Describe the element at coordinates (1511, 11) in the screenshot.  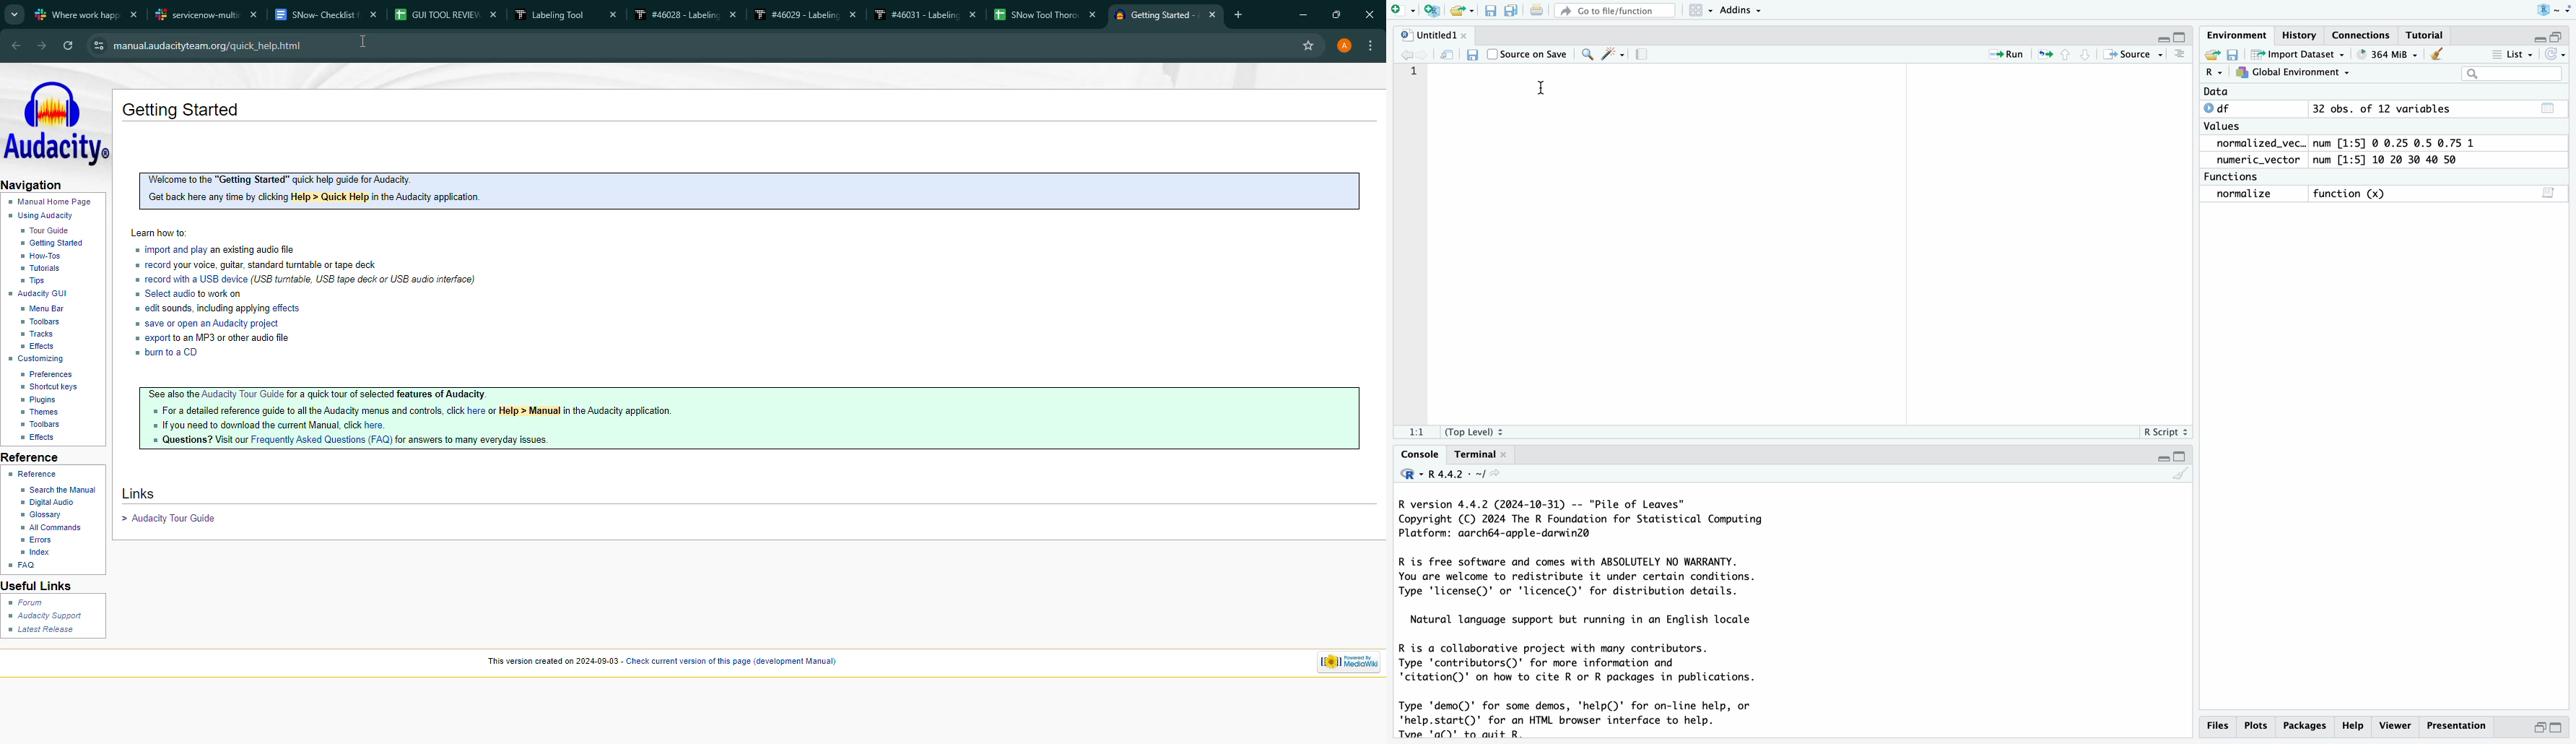
I see `Save As` at that location.